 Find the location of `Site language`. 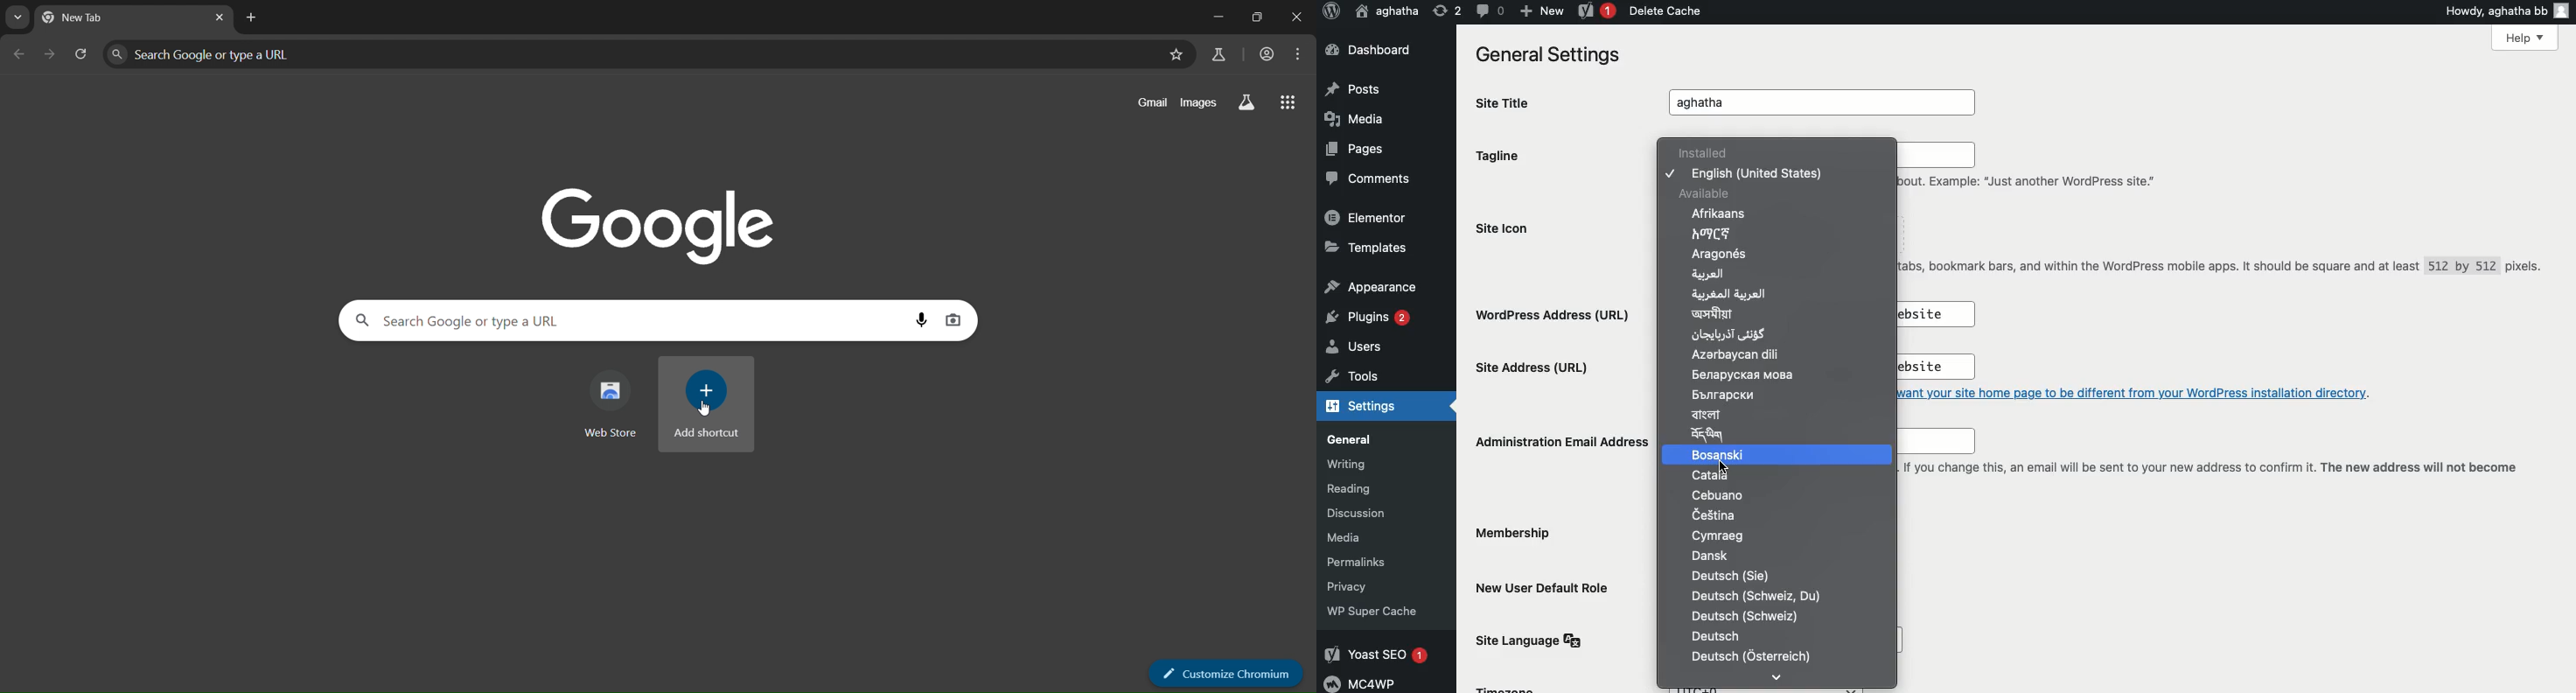

Site language is located at coordinates (1534, 640).